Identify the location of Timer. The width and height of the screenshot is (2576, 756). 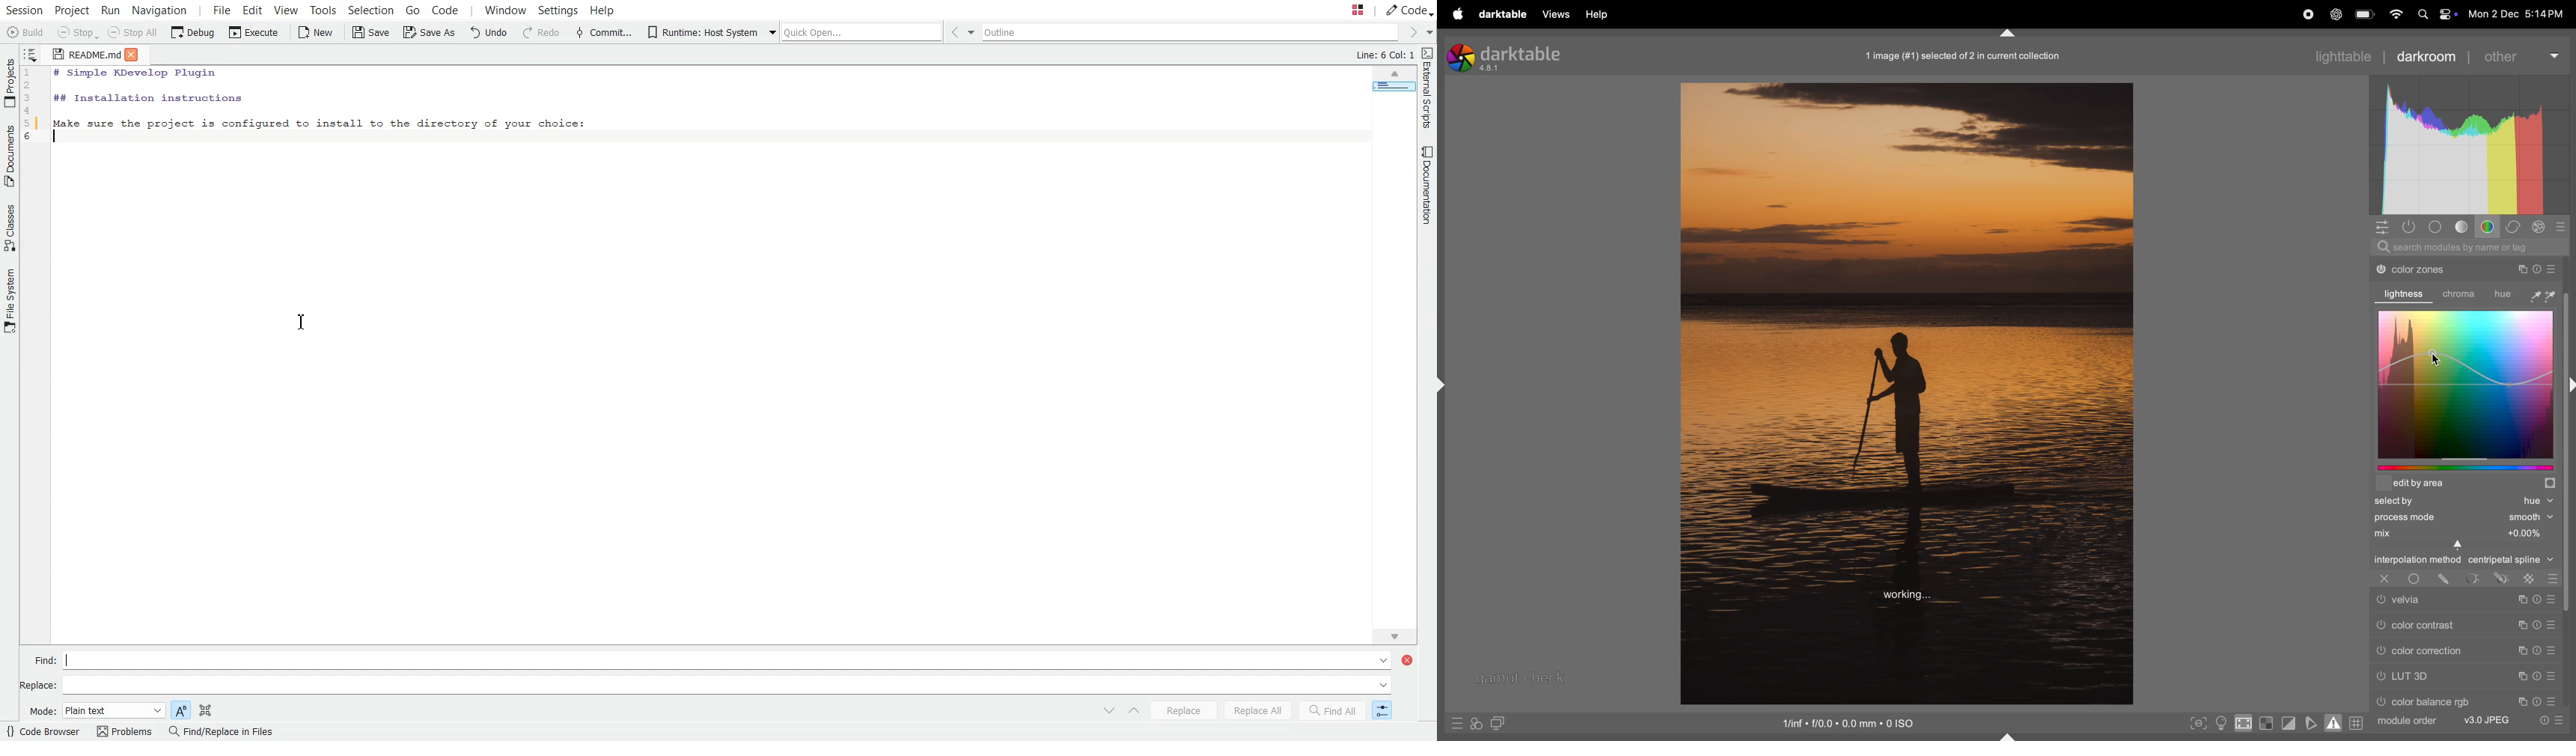
(2536, 650).